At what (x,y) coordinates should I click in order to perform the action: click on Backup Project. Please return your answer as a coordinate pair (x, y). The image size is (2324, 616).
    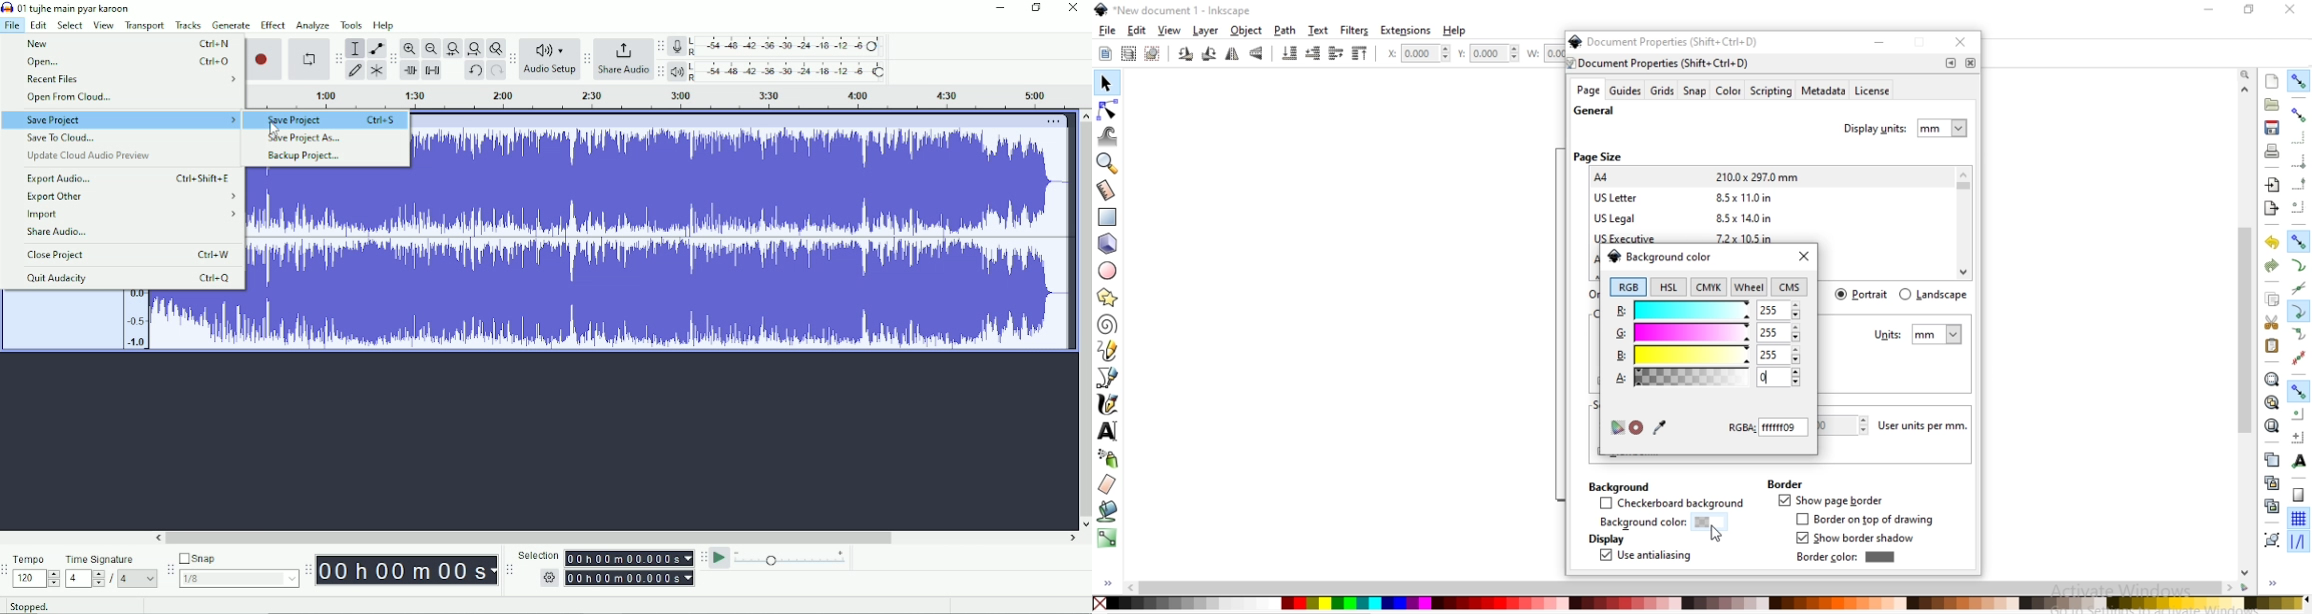
    Looking at the image, I should click on (305, 156).